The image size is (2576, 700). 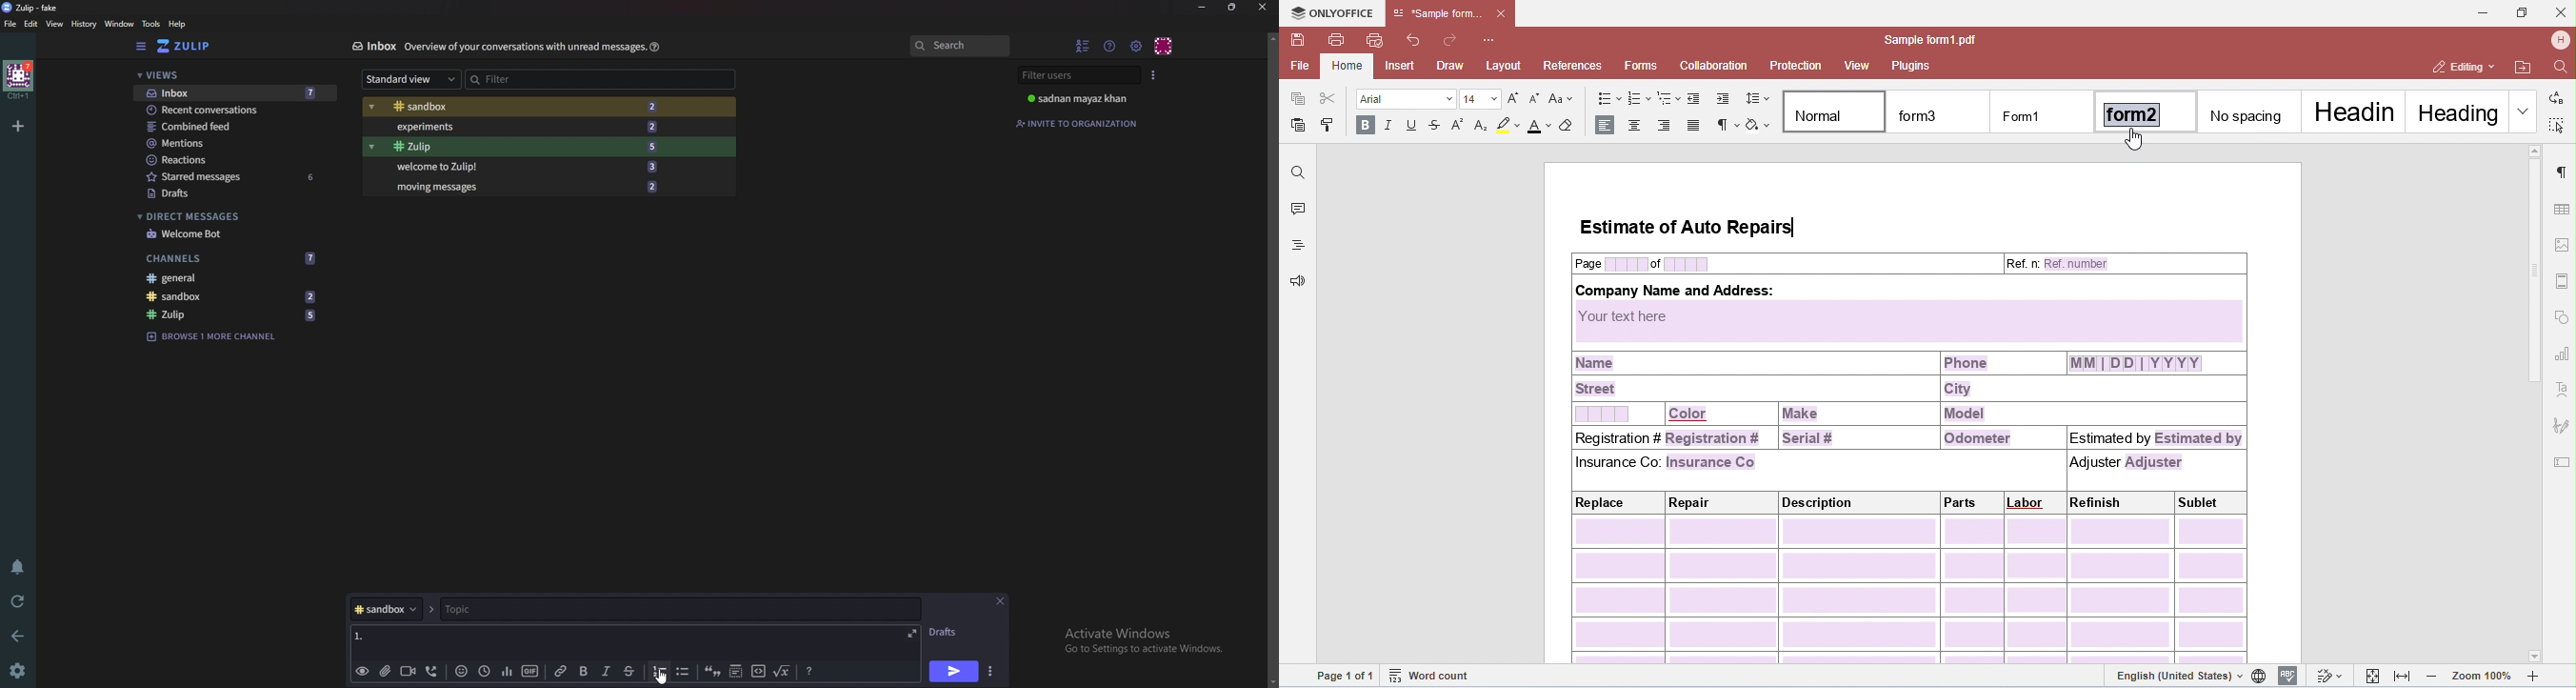 What do you see at coordinates (230, 233) in the screenshot?
I see `welcome bot` at bounding box center [230, 233].